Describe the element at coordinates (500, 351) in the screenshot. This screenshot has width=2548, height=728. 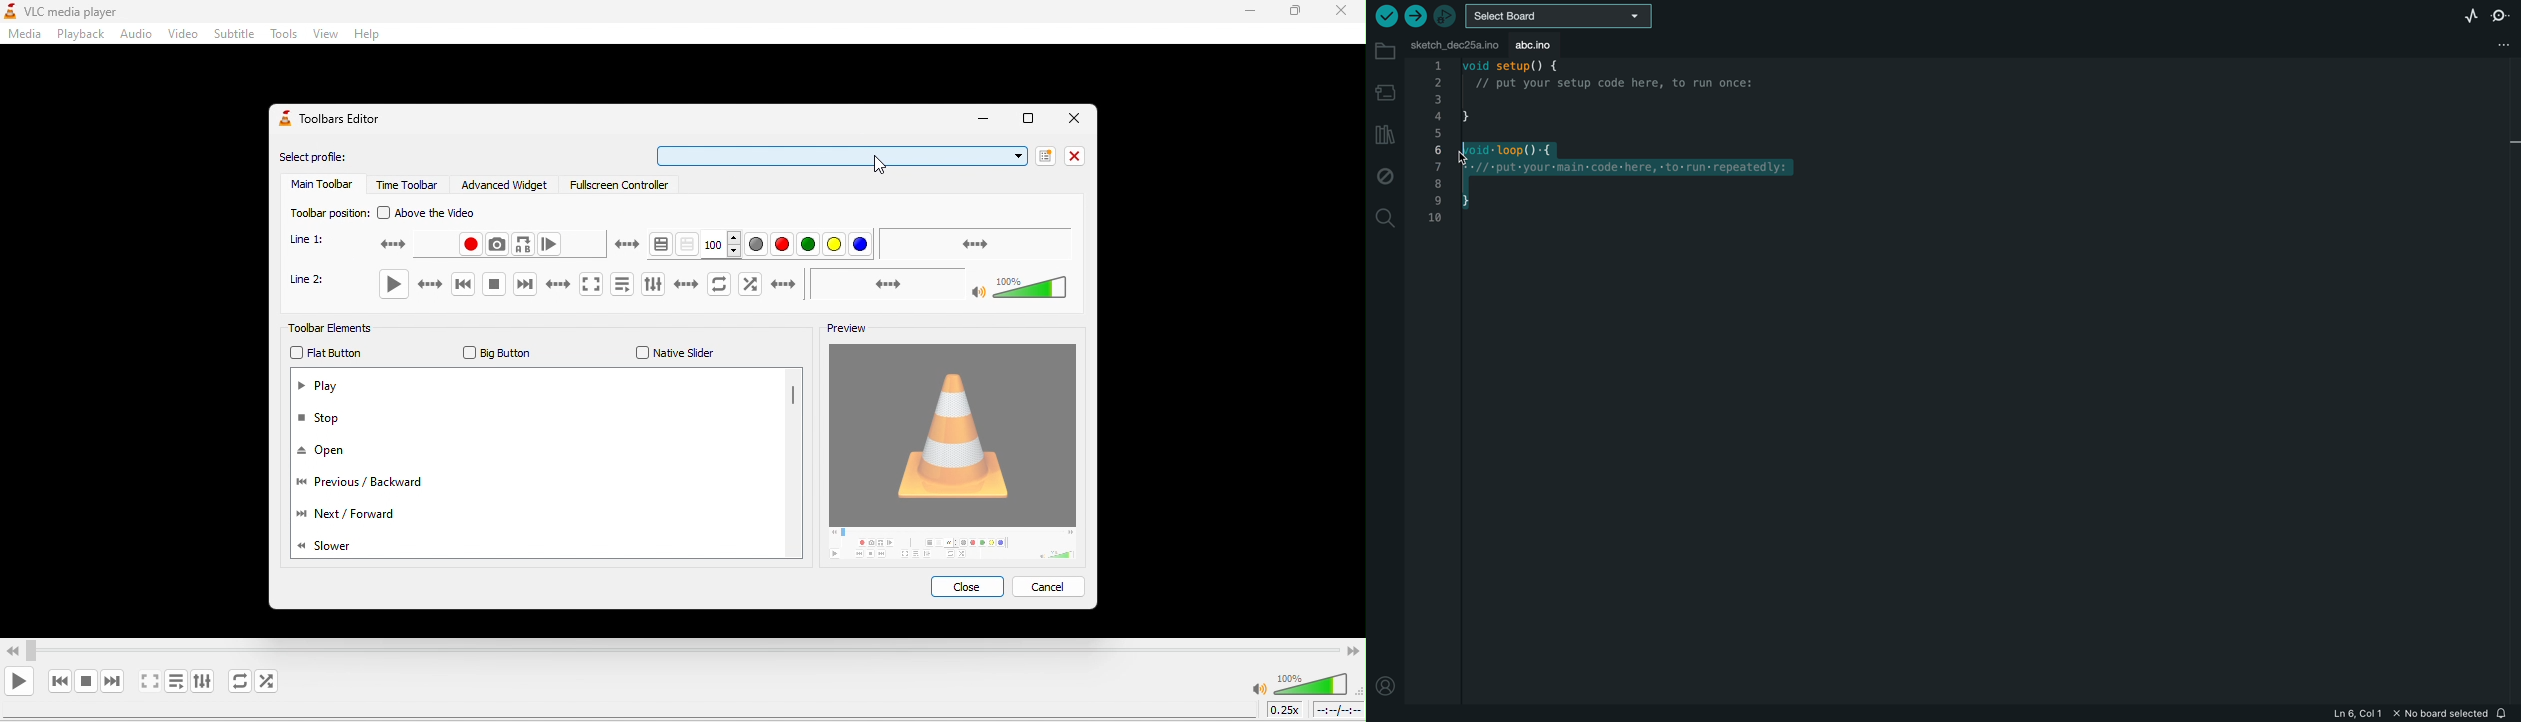
I see `big button` at that location.